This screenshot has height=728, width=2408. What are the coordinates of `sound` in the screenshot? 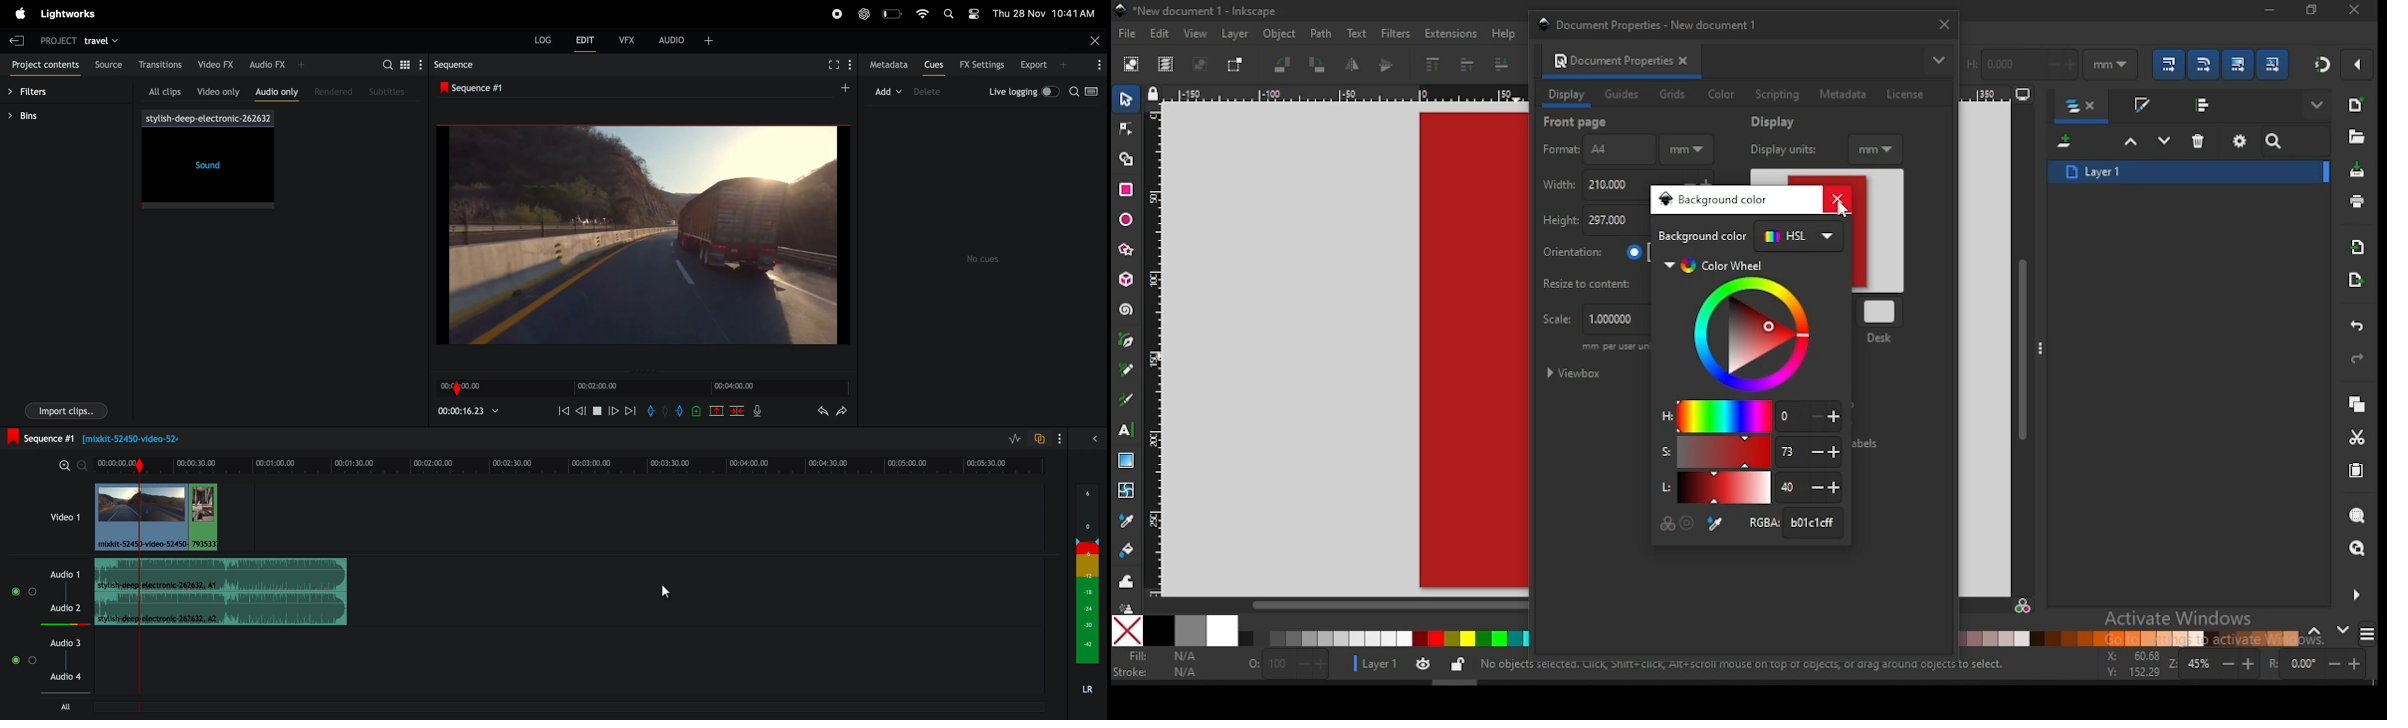 It's located at (205, 169).